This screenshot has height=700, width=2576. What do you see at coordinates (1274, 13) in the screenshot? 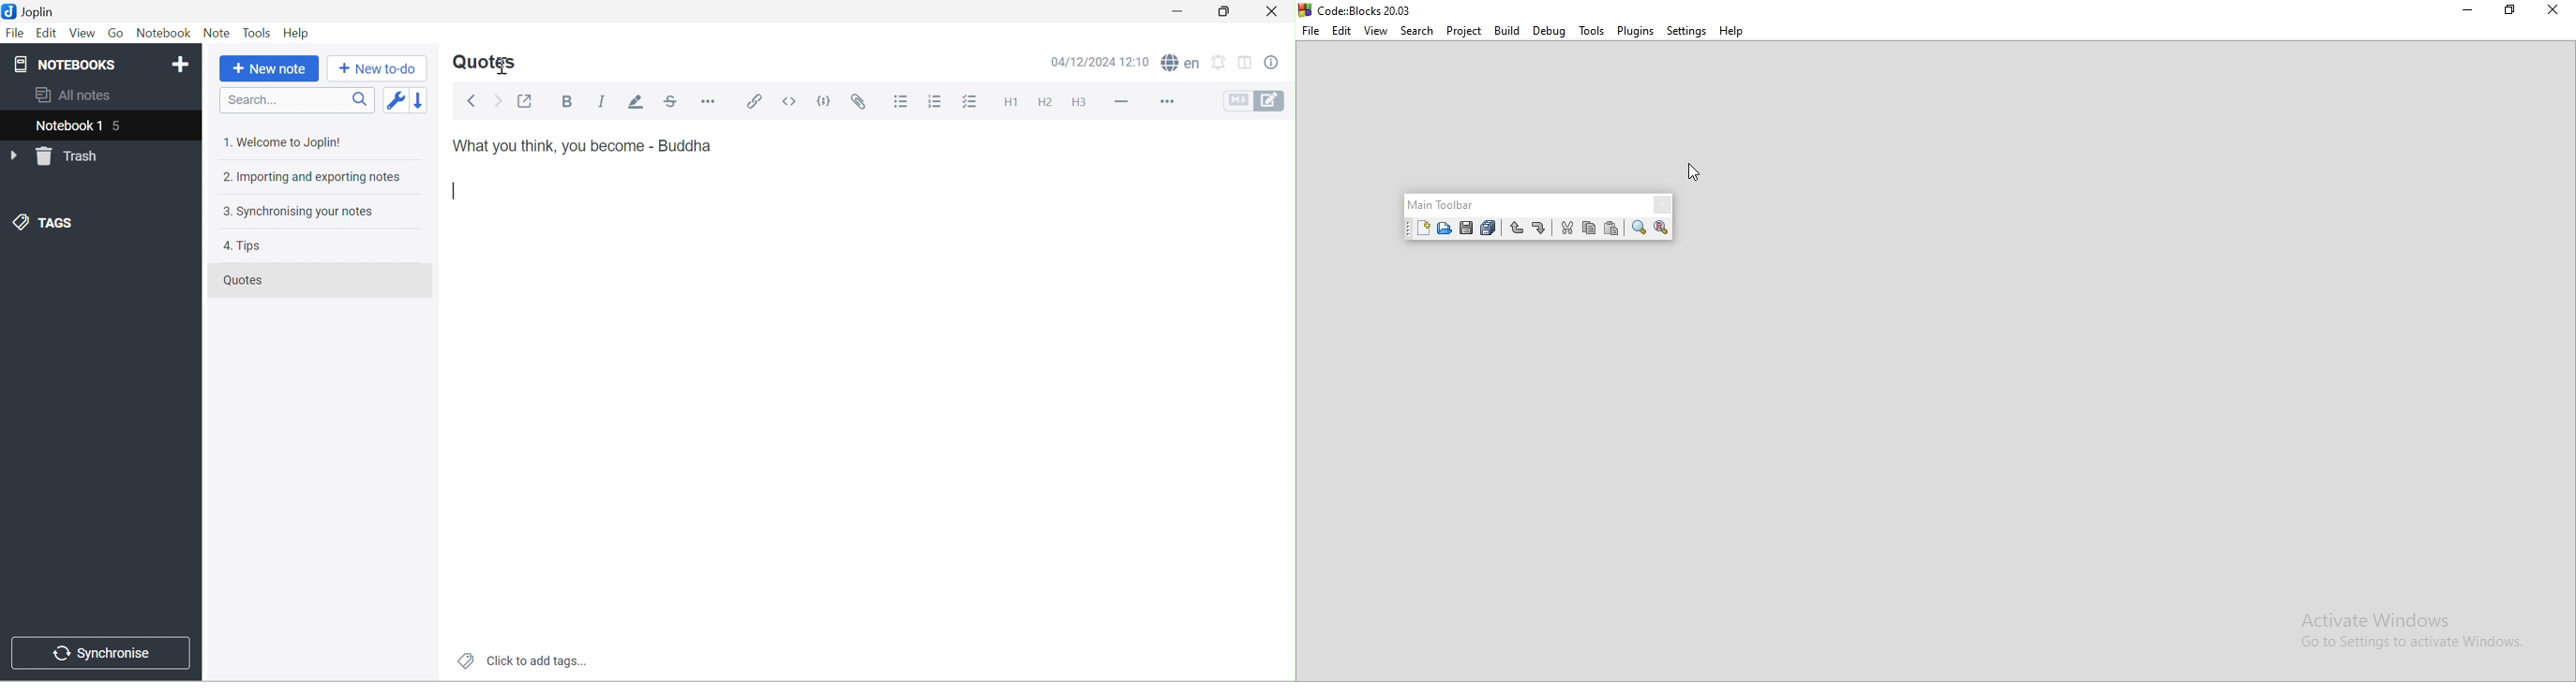
I see `Close` at bounding box center [1274, 13].